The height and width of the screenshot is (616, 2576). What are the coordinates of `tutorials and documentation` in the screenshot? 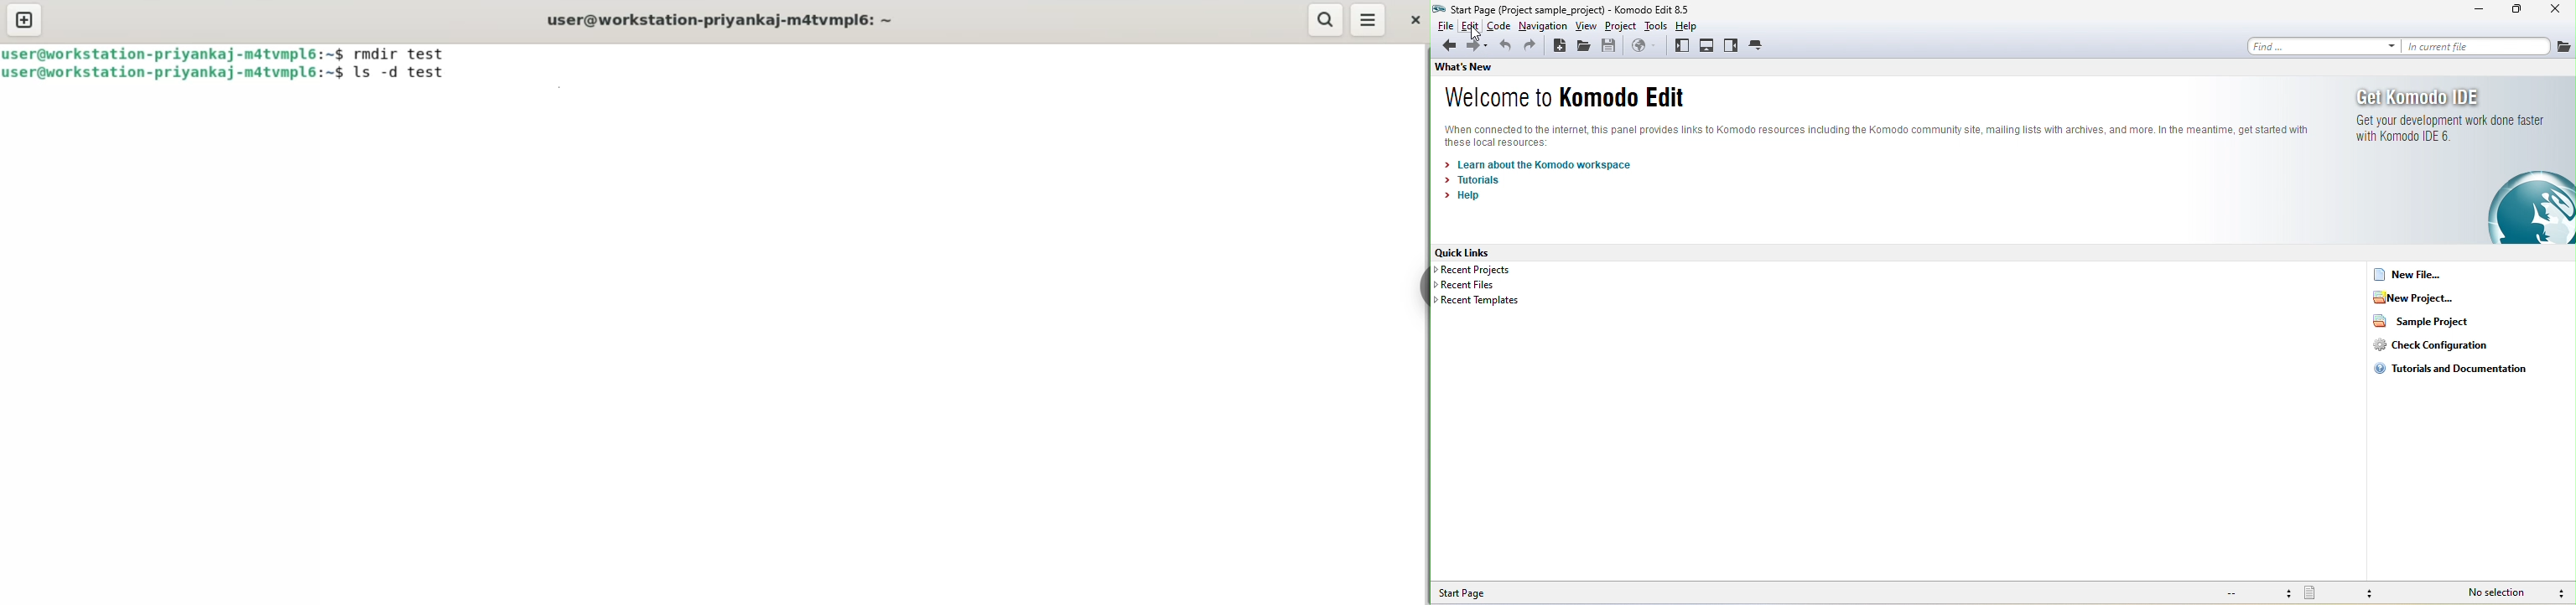 It's located at (2458, 375).